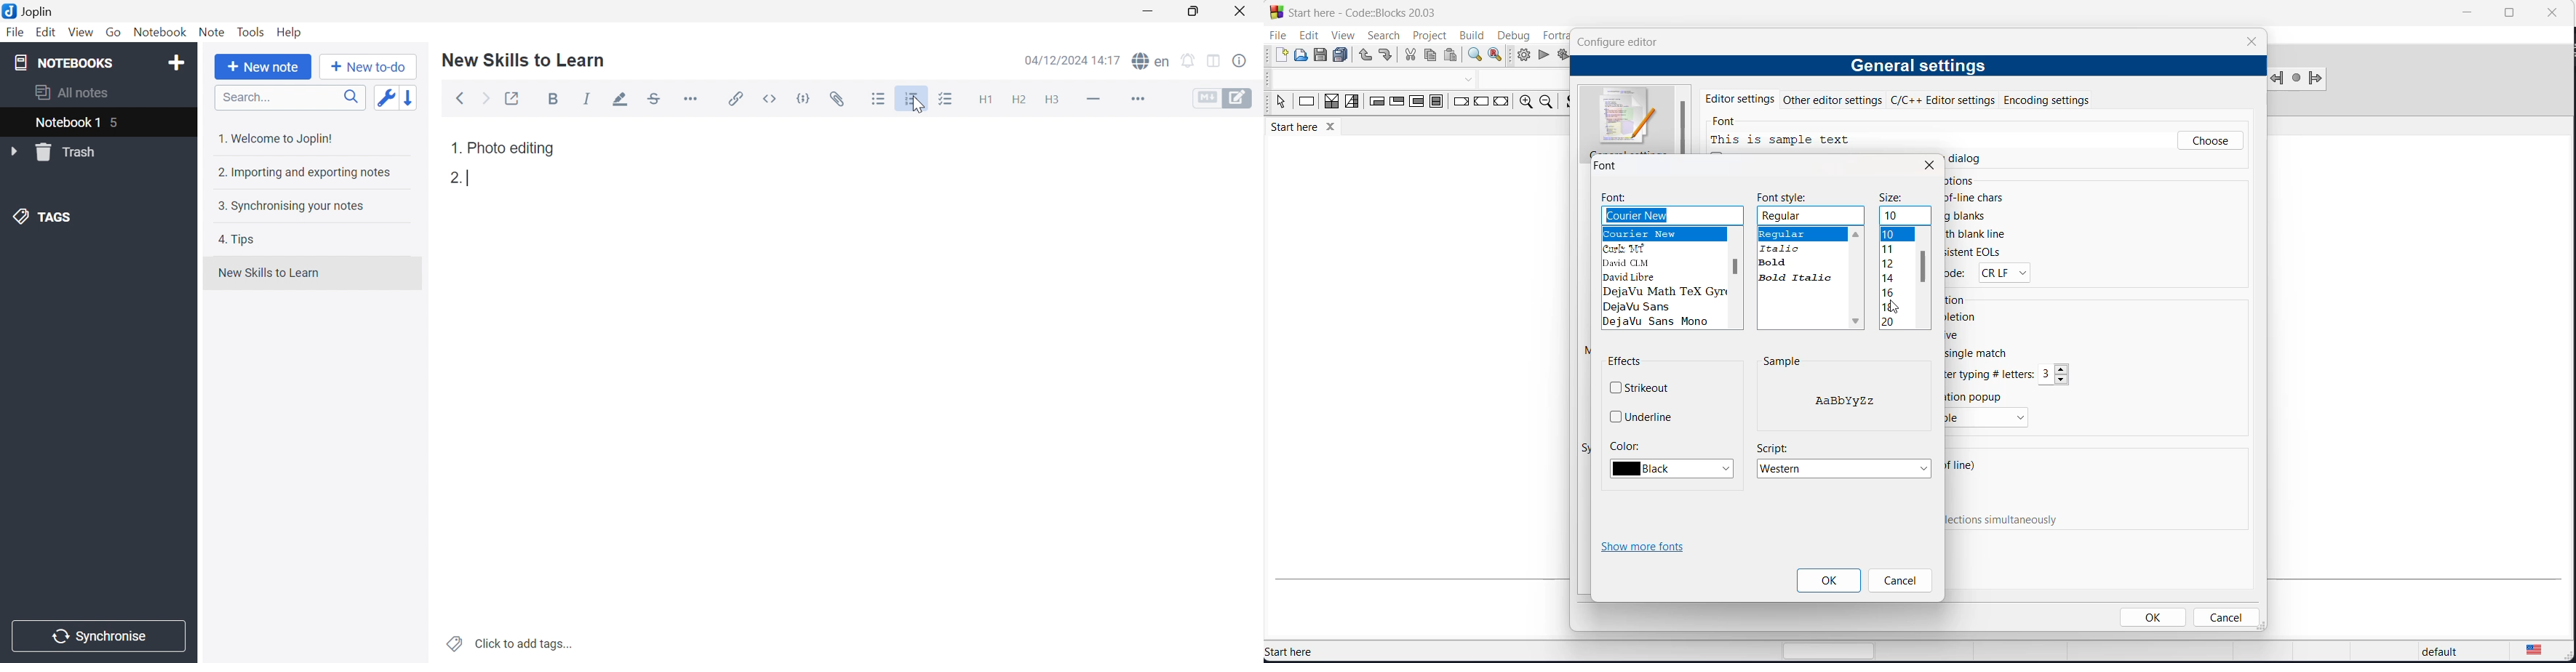 This screenshot has height=672, width=2576. I want to click on New to-do, so click(367, 67).